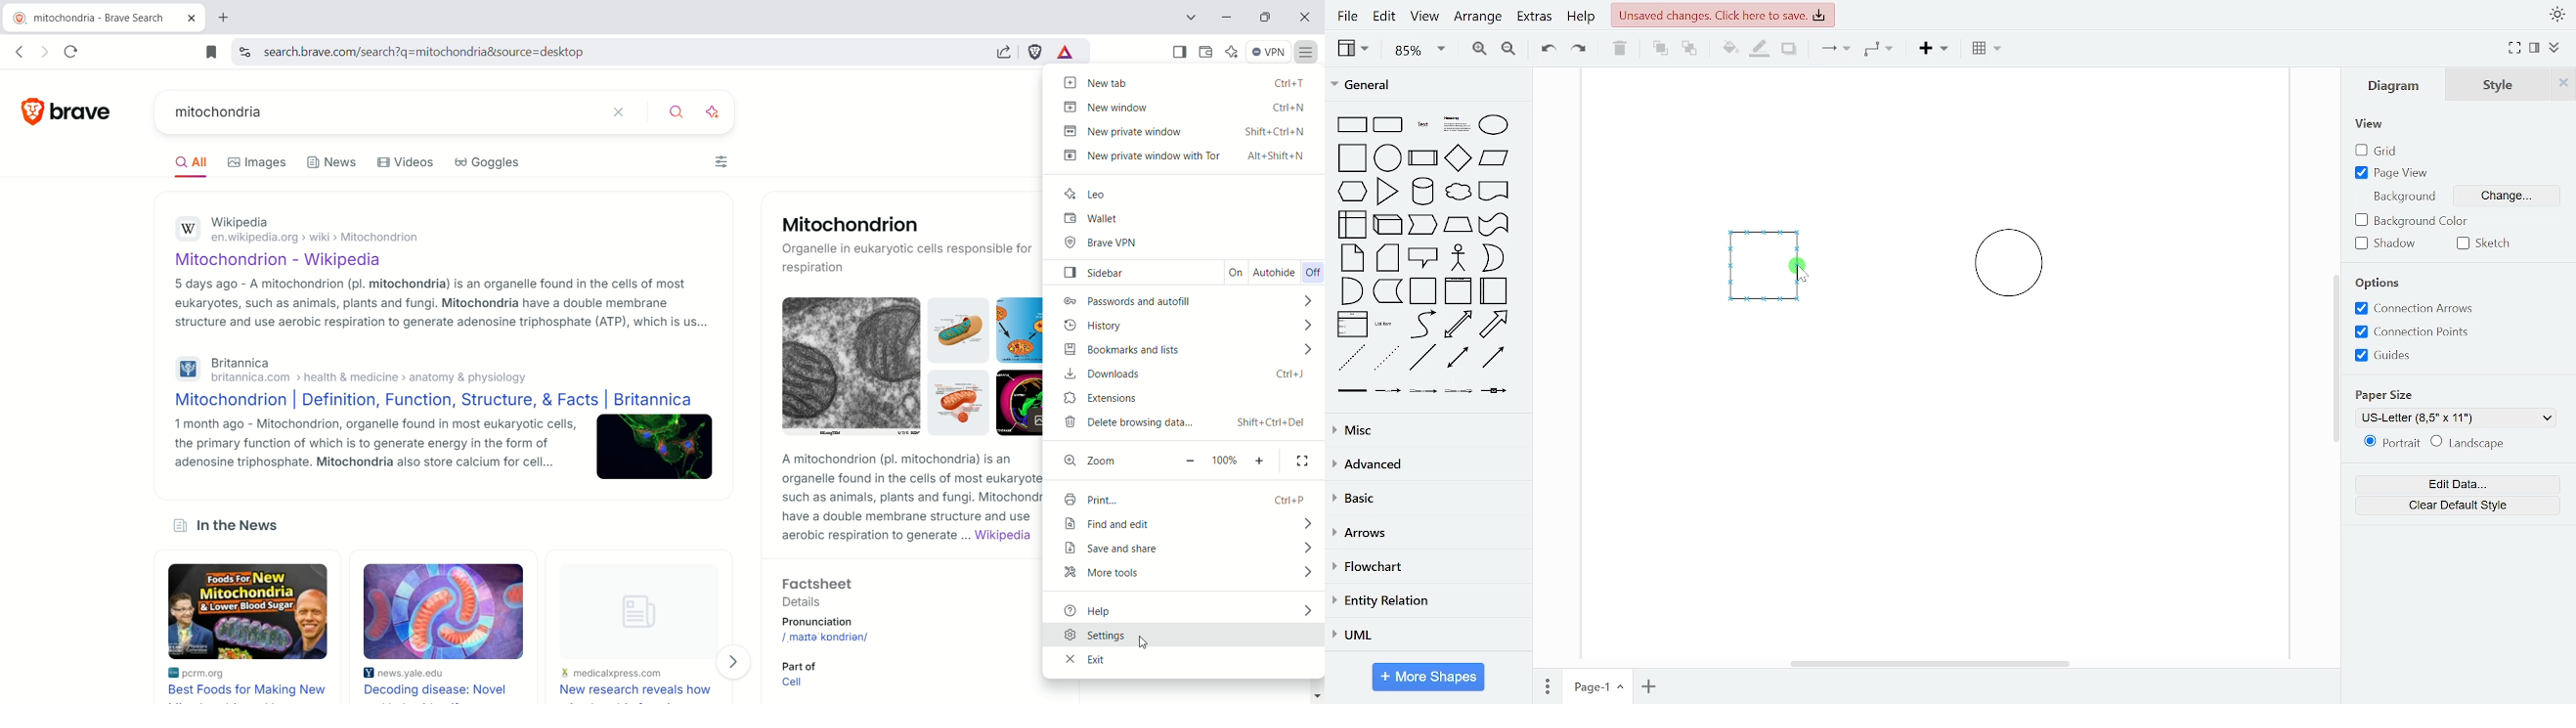  Describe the element at coordinates (1389, 126) in the screenshot. I see `rounded rectangle` at that location.